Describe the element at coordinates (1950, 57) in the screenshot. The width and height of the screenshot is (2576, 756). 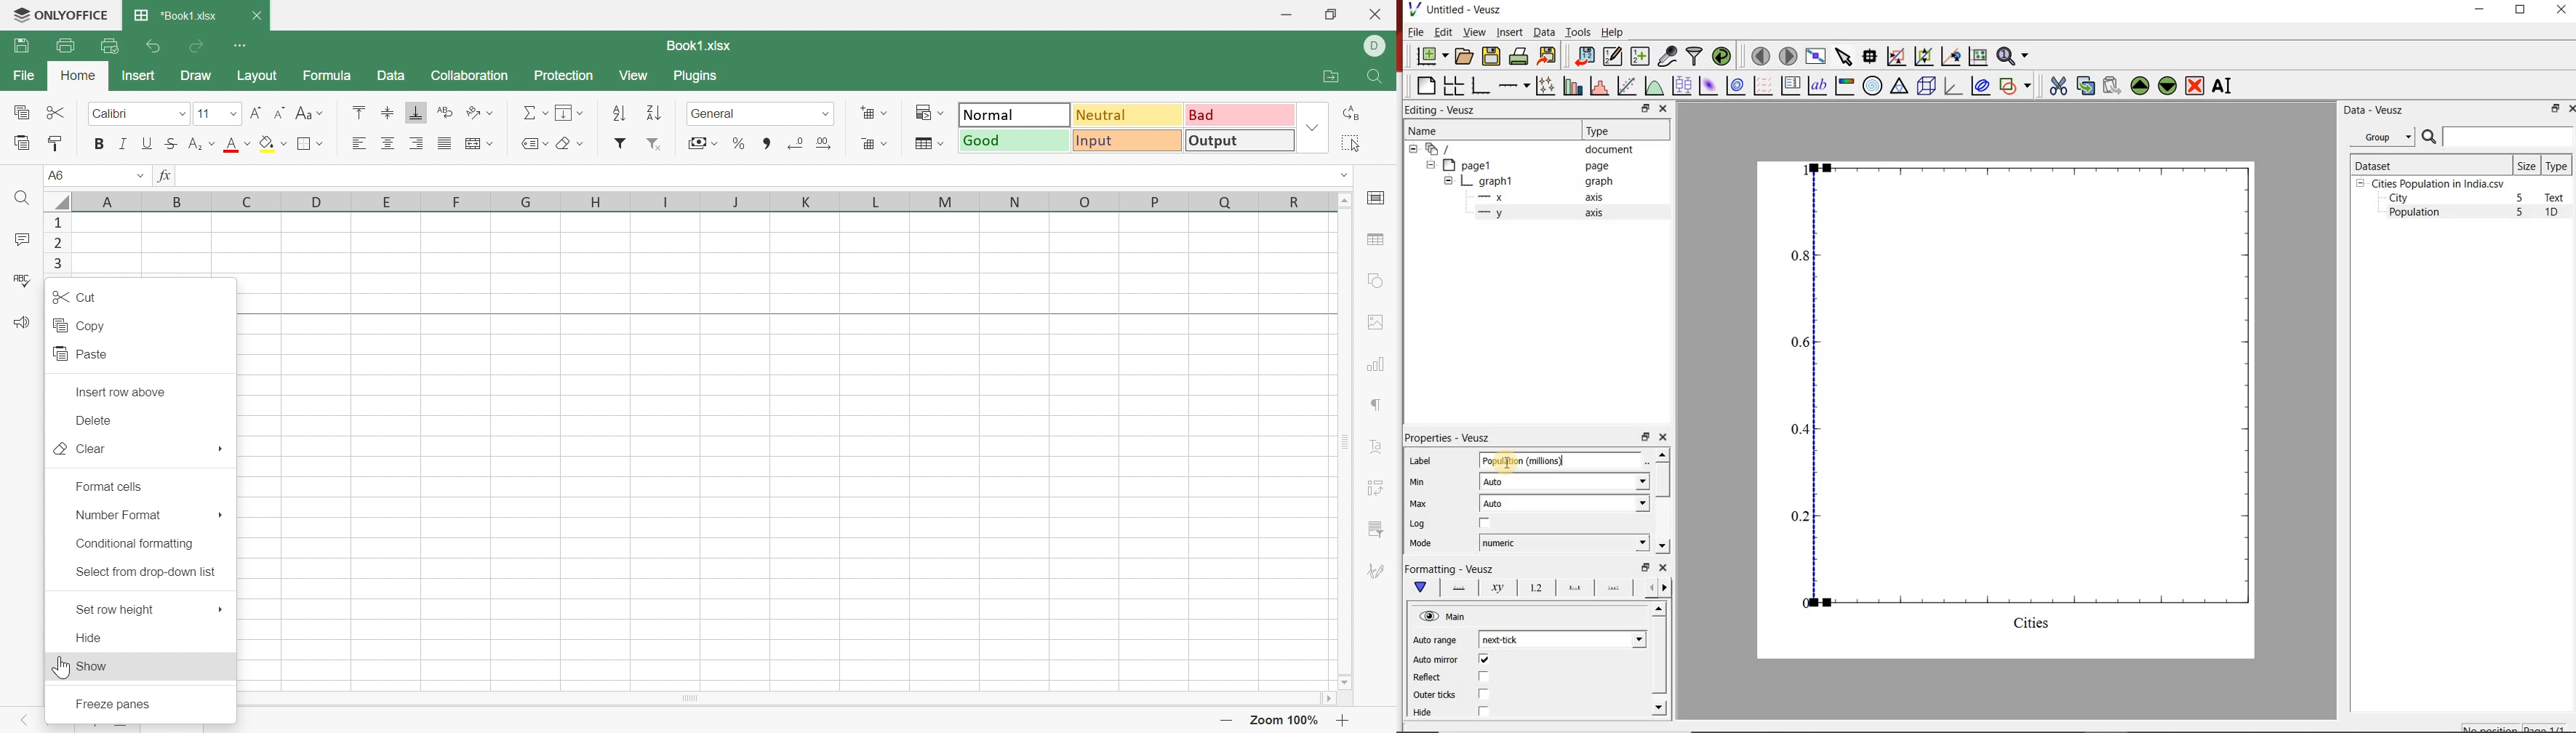
I see `click to recenter graph axes` at that location.